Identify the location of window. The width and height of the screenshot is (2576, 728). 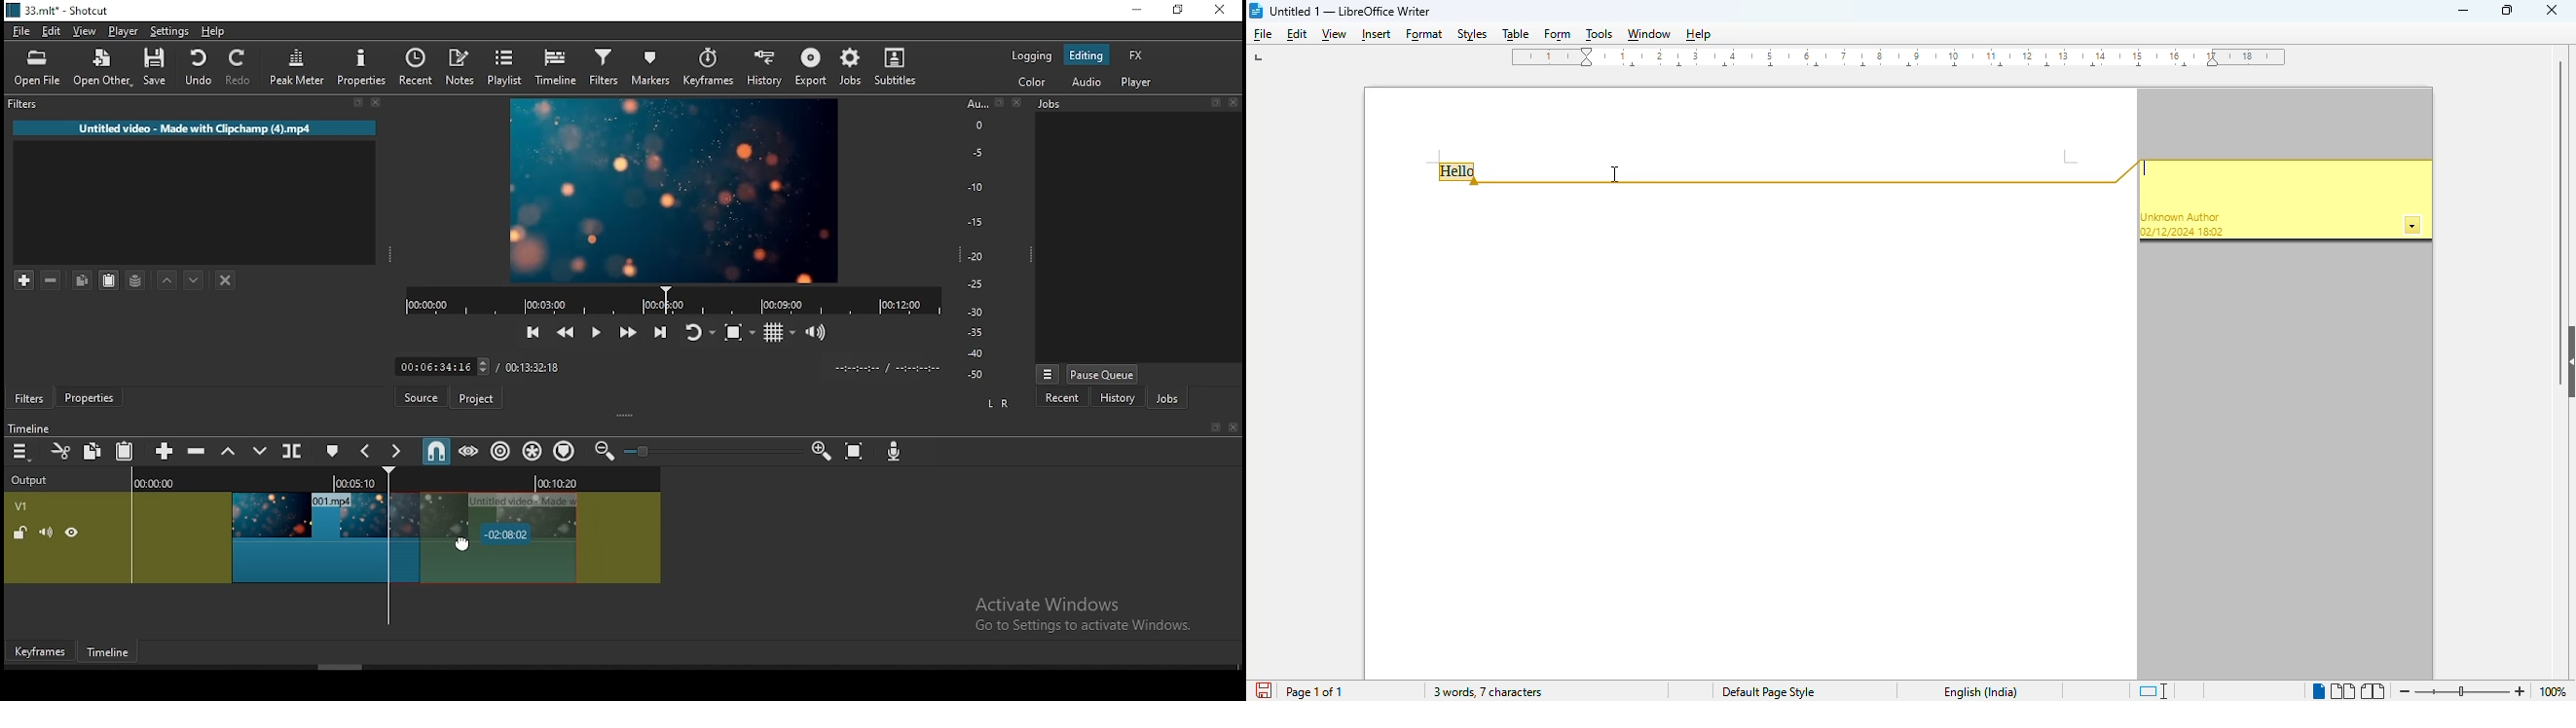
(1648, 34).